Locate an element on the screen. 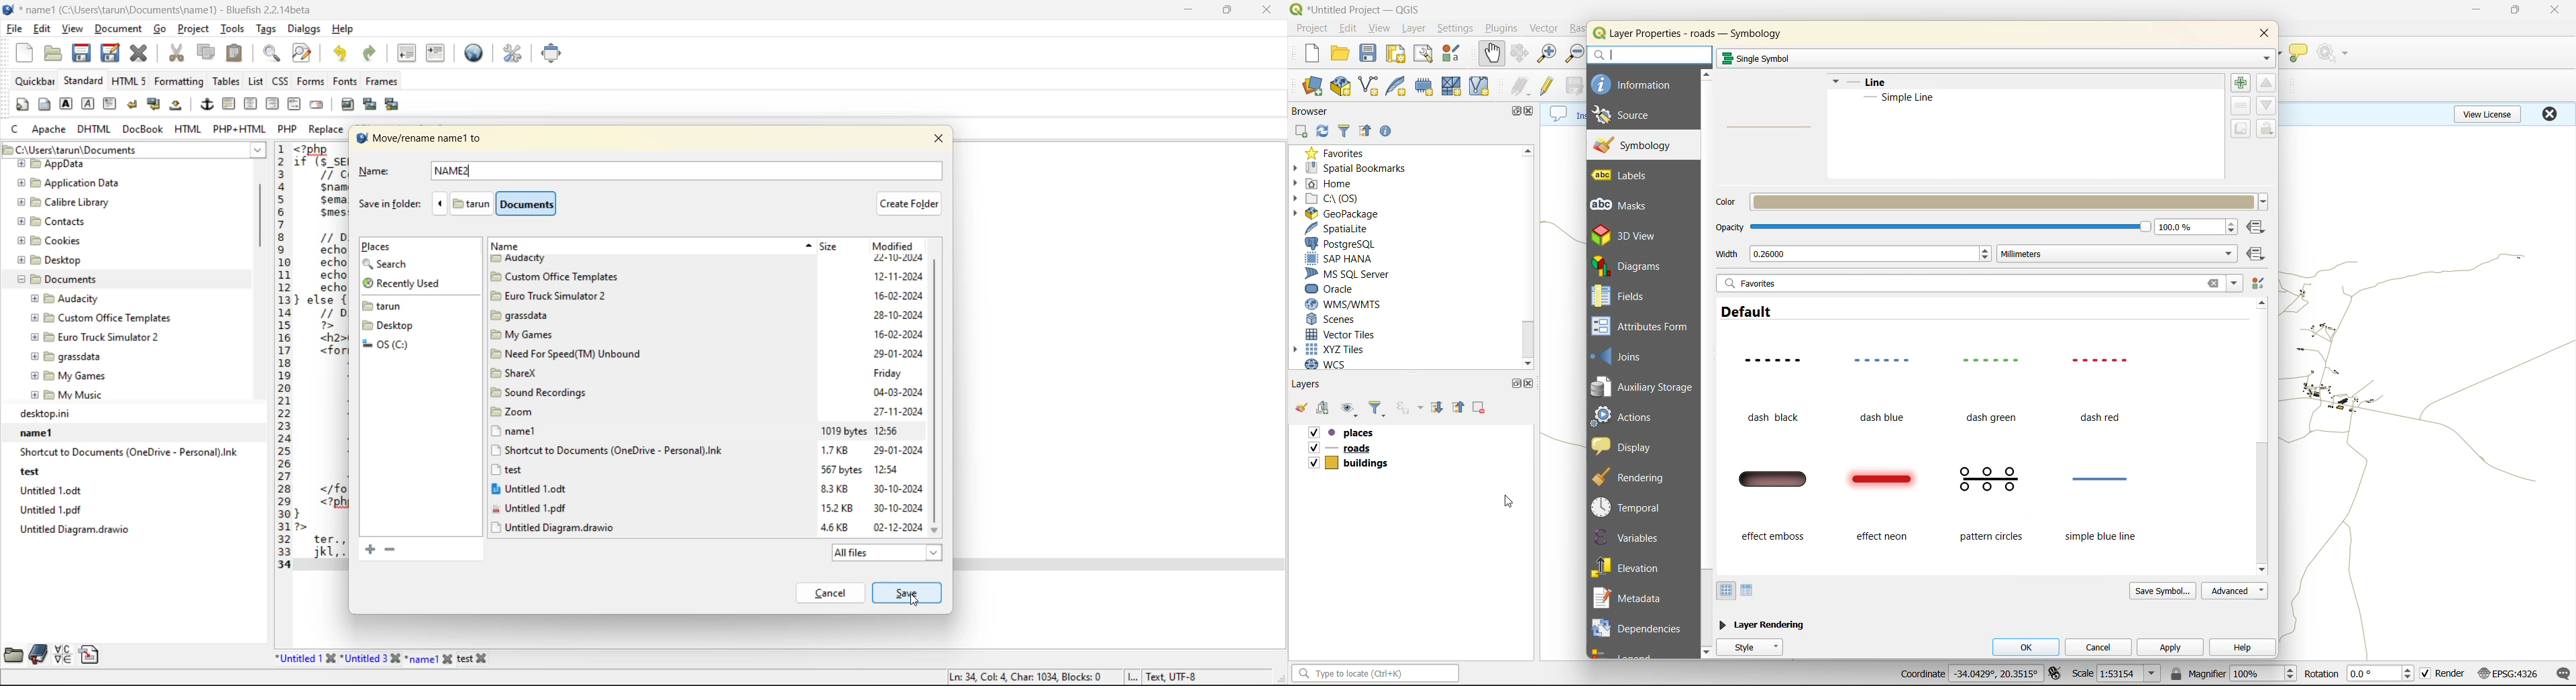 Image resolution: width=2576 pixels, height=700 pixels. save symbol is located at coordinates (2163, 591).